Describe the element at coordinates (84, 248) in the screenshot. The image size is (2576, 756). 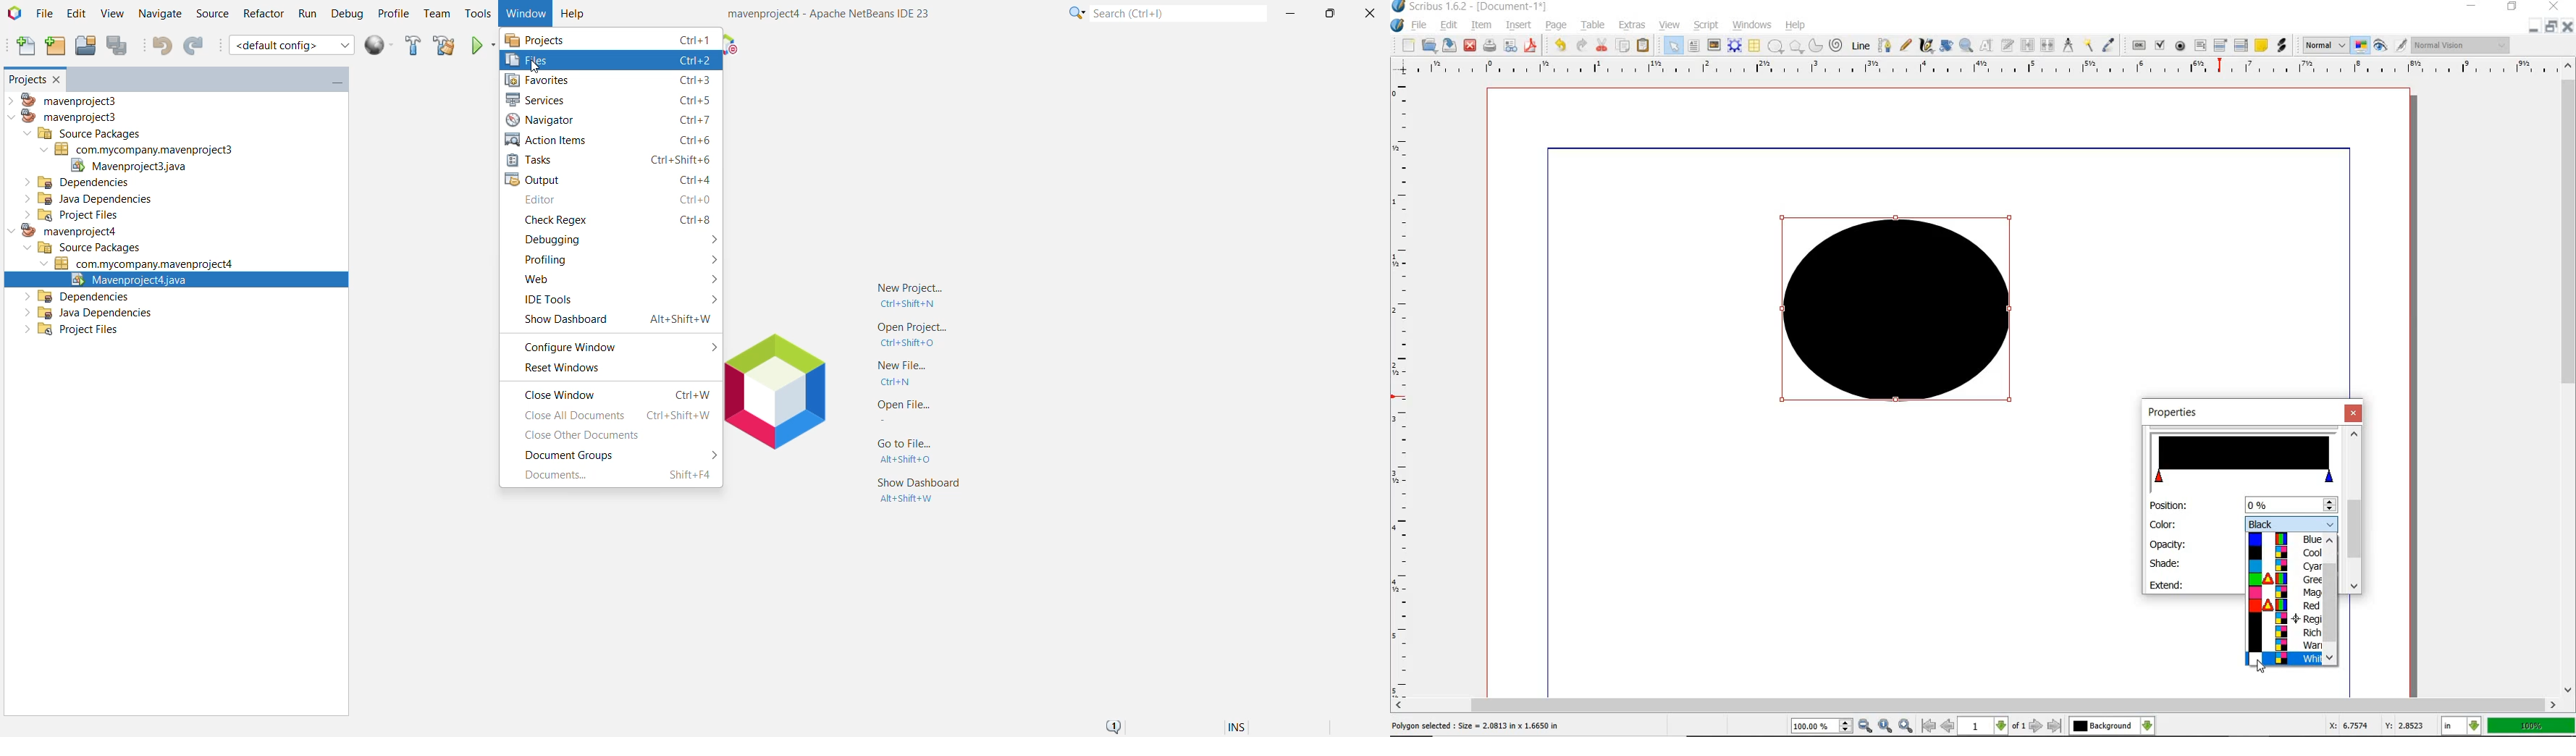
I see `Source Packages` at that location.